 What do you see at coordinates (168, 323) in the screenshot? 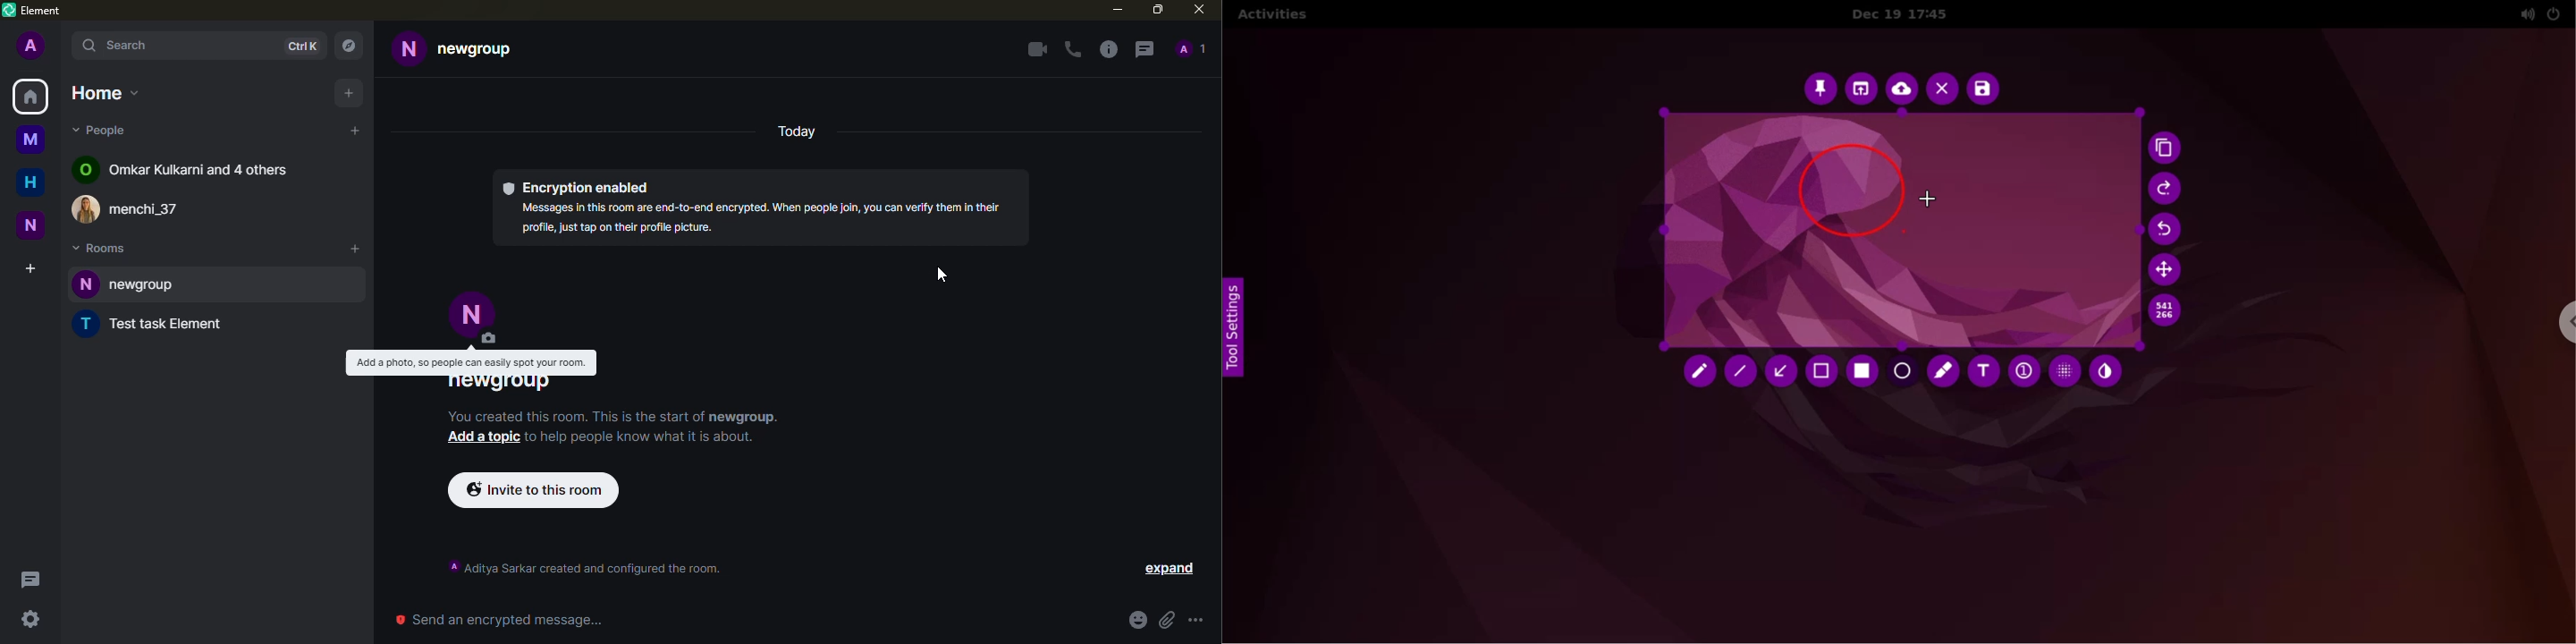
I see `Test task Element` at bounding box center [168, 323].